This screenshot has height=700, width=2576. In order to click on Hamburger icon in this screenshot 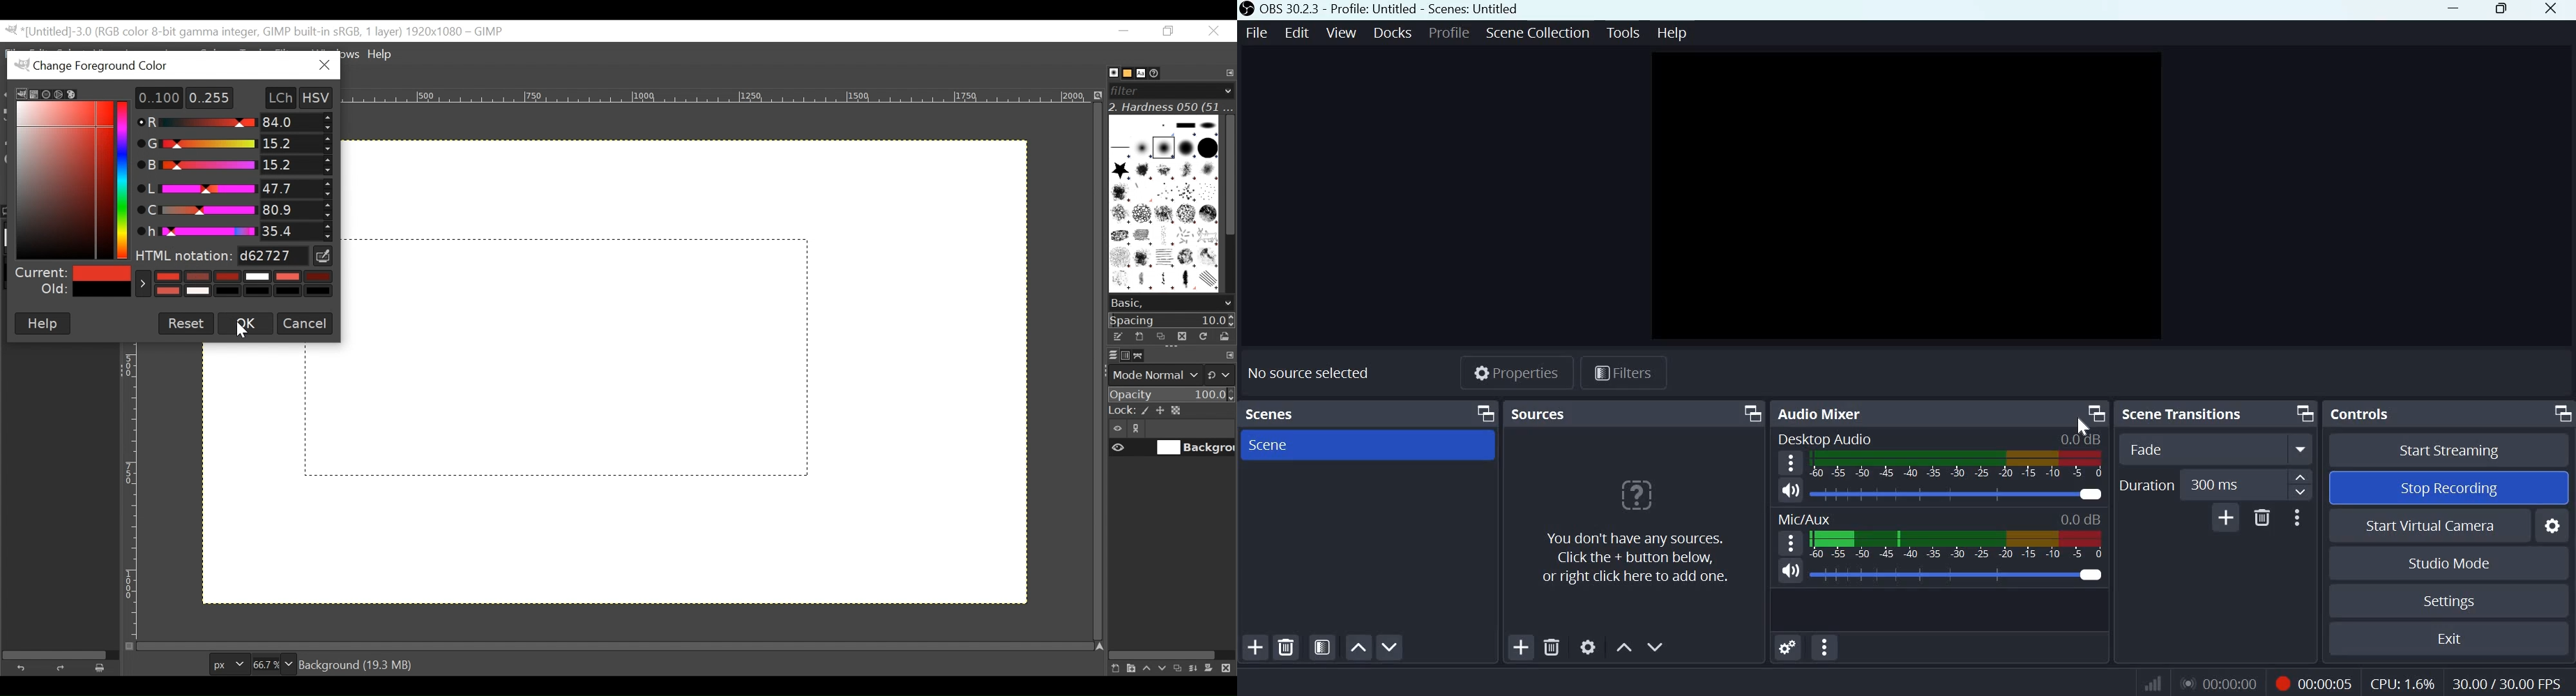, I will do `click(1791, 543)`.